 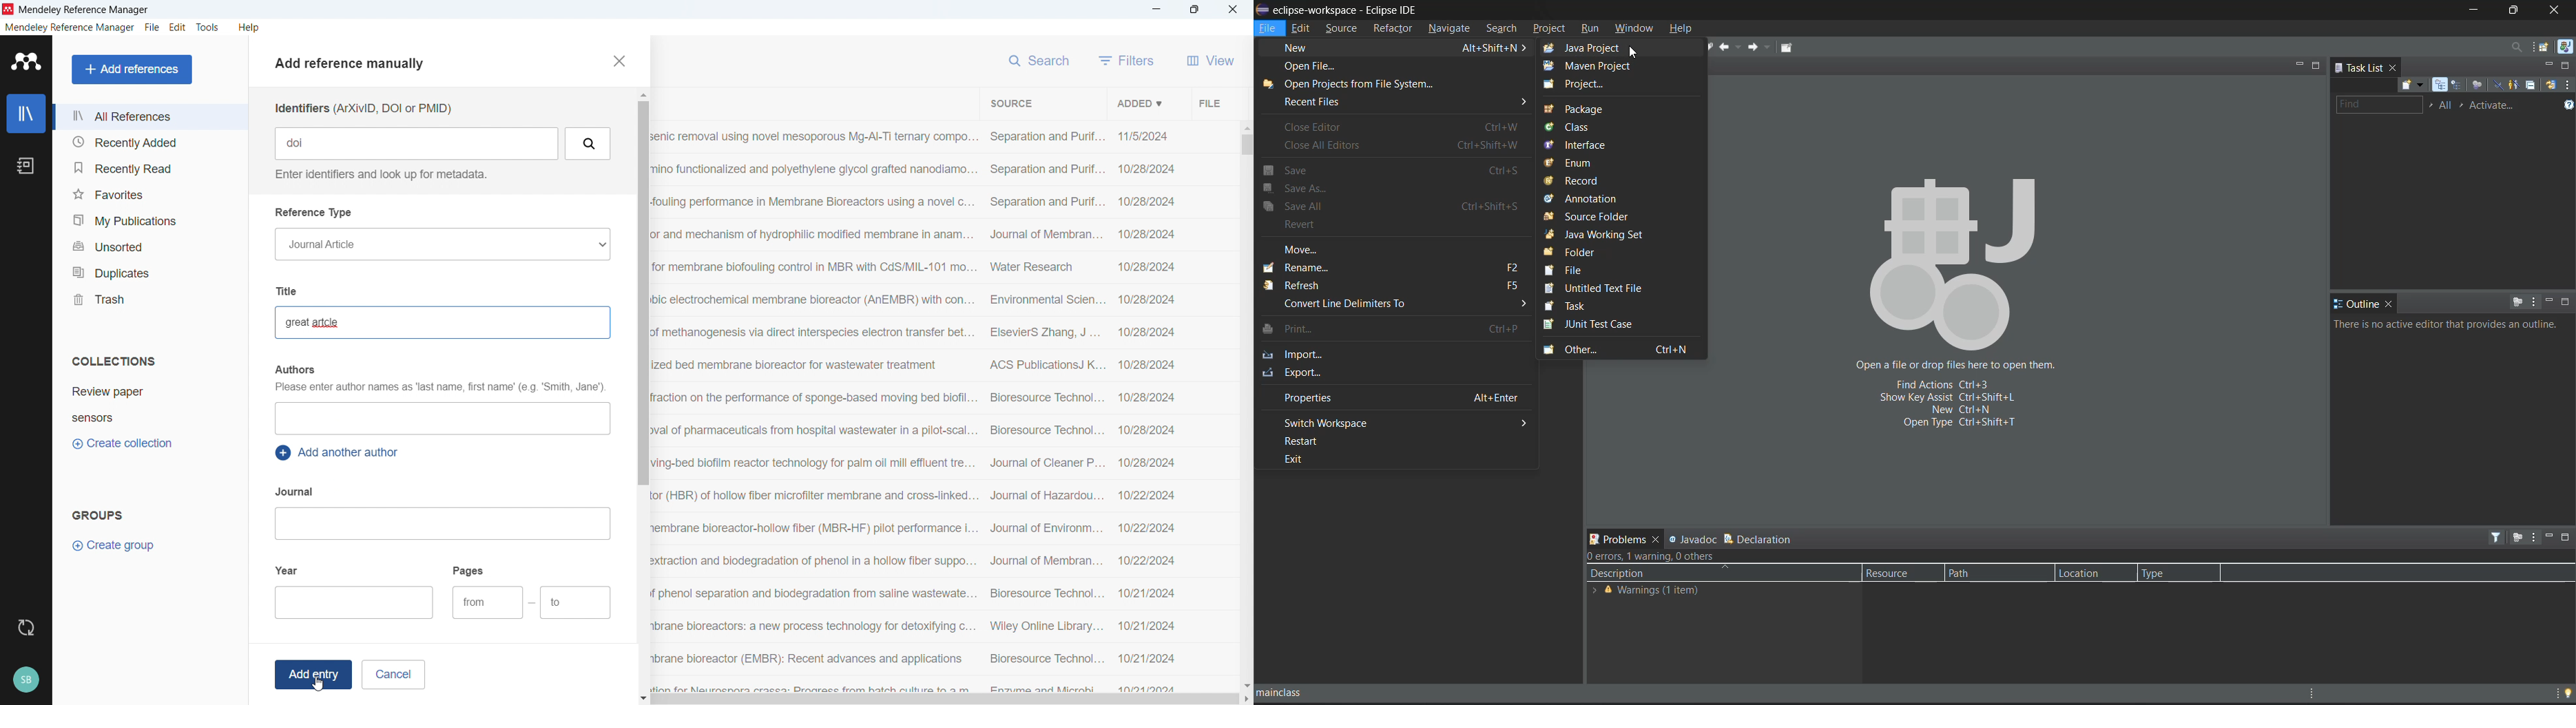 What do you see at coordinates (2517, 302) in the screenshot?
I see `focus on active task` at bounding box center [2517, 302].